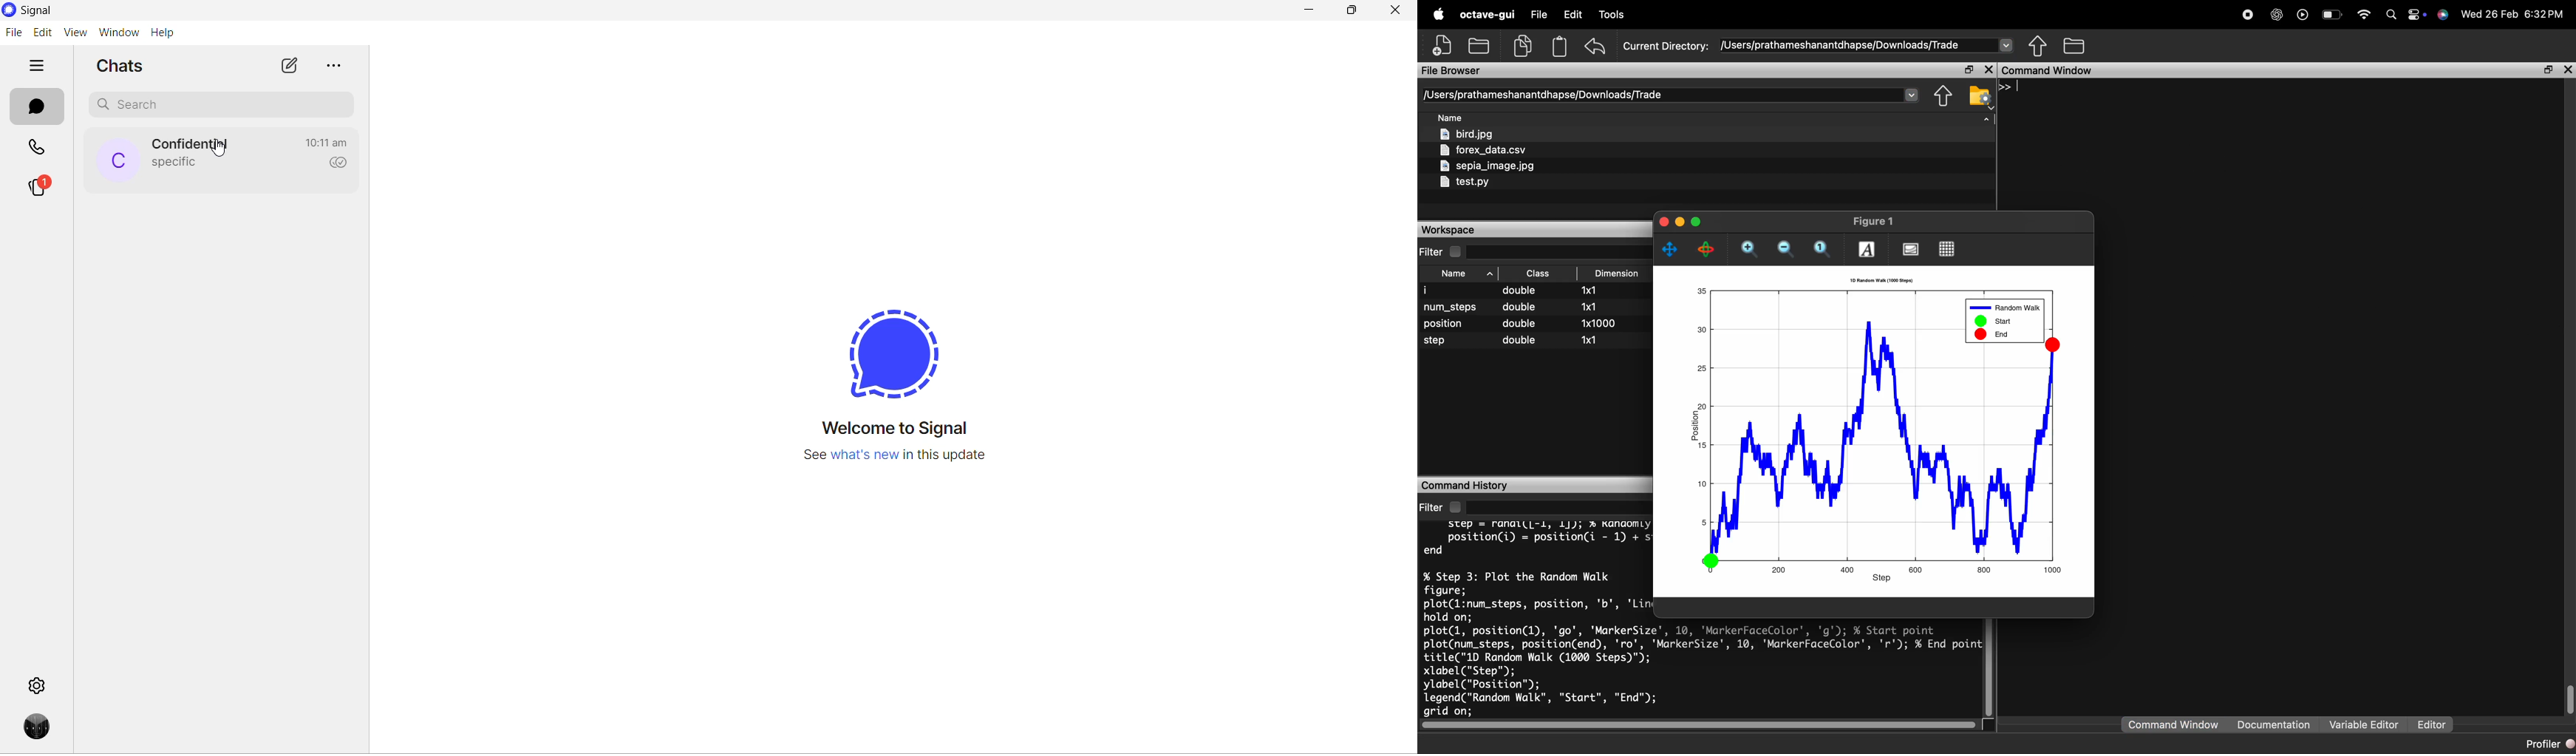 The height and width of the screenshot is (756, 2576). What do you see at coordinates (1824, 250) in the screenshot?
I see `zoom` at bounding box center [1824, 250].